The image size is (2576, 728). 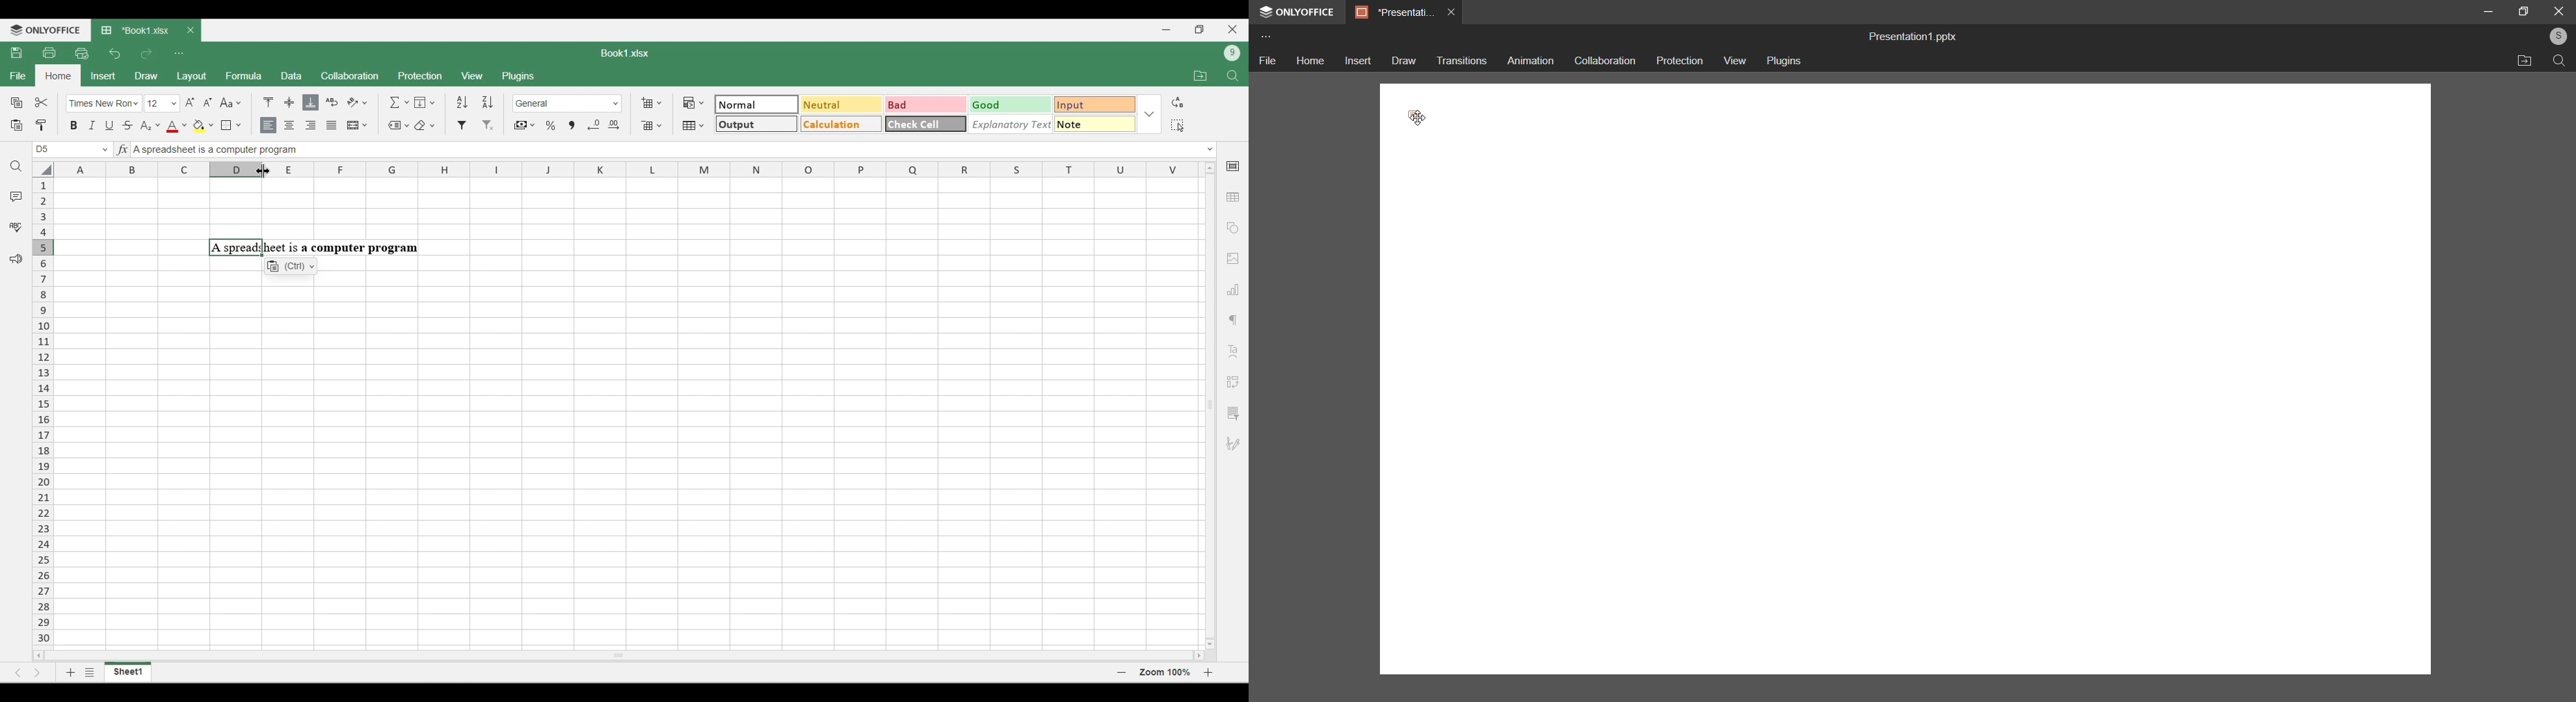 I want to click on Delete cell options, so click(x=651, y=125).